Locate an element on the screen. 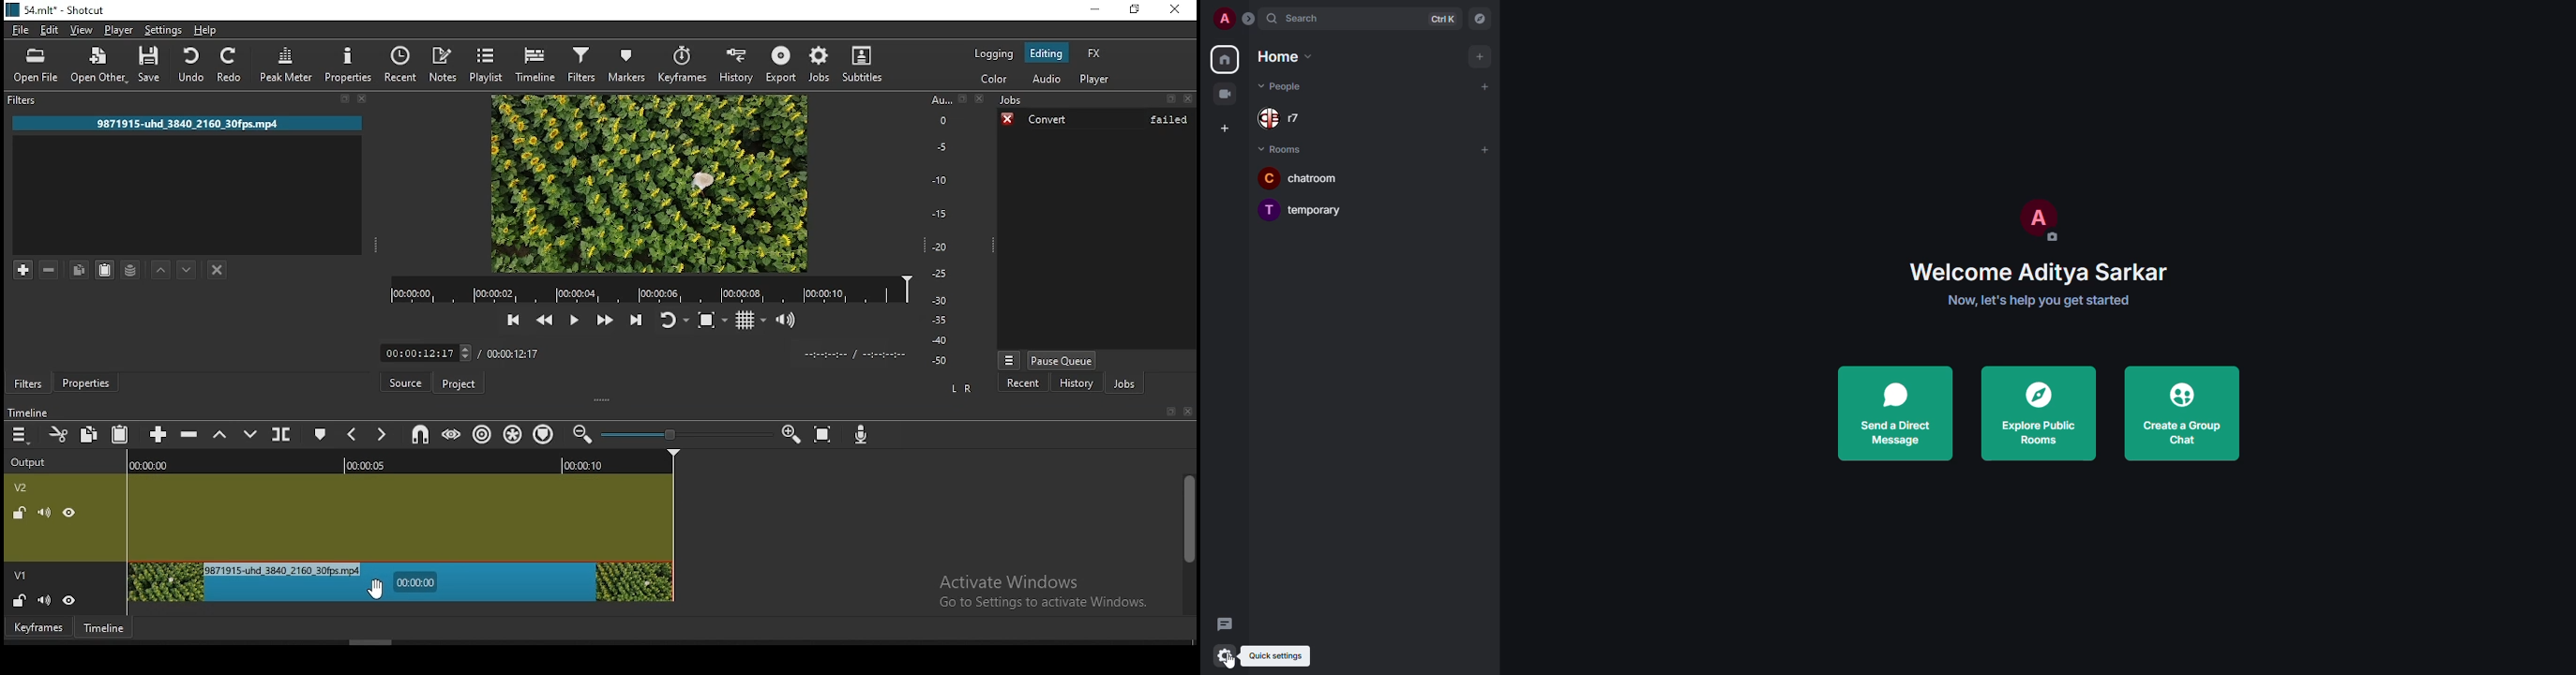 The image size is (2576, 700). Jobs is located at coordinates (1095, 100).